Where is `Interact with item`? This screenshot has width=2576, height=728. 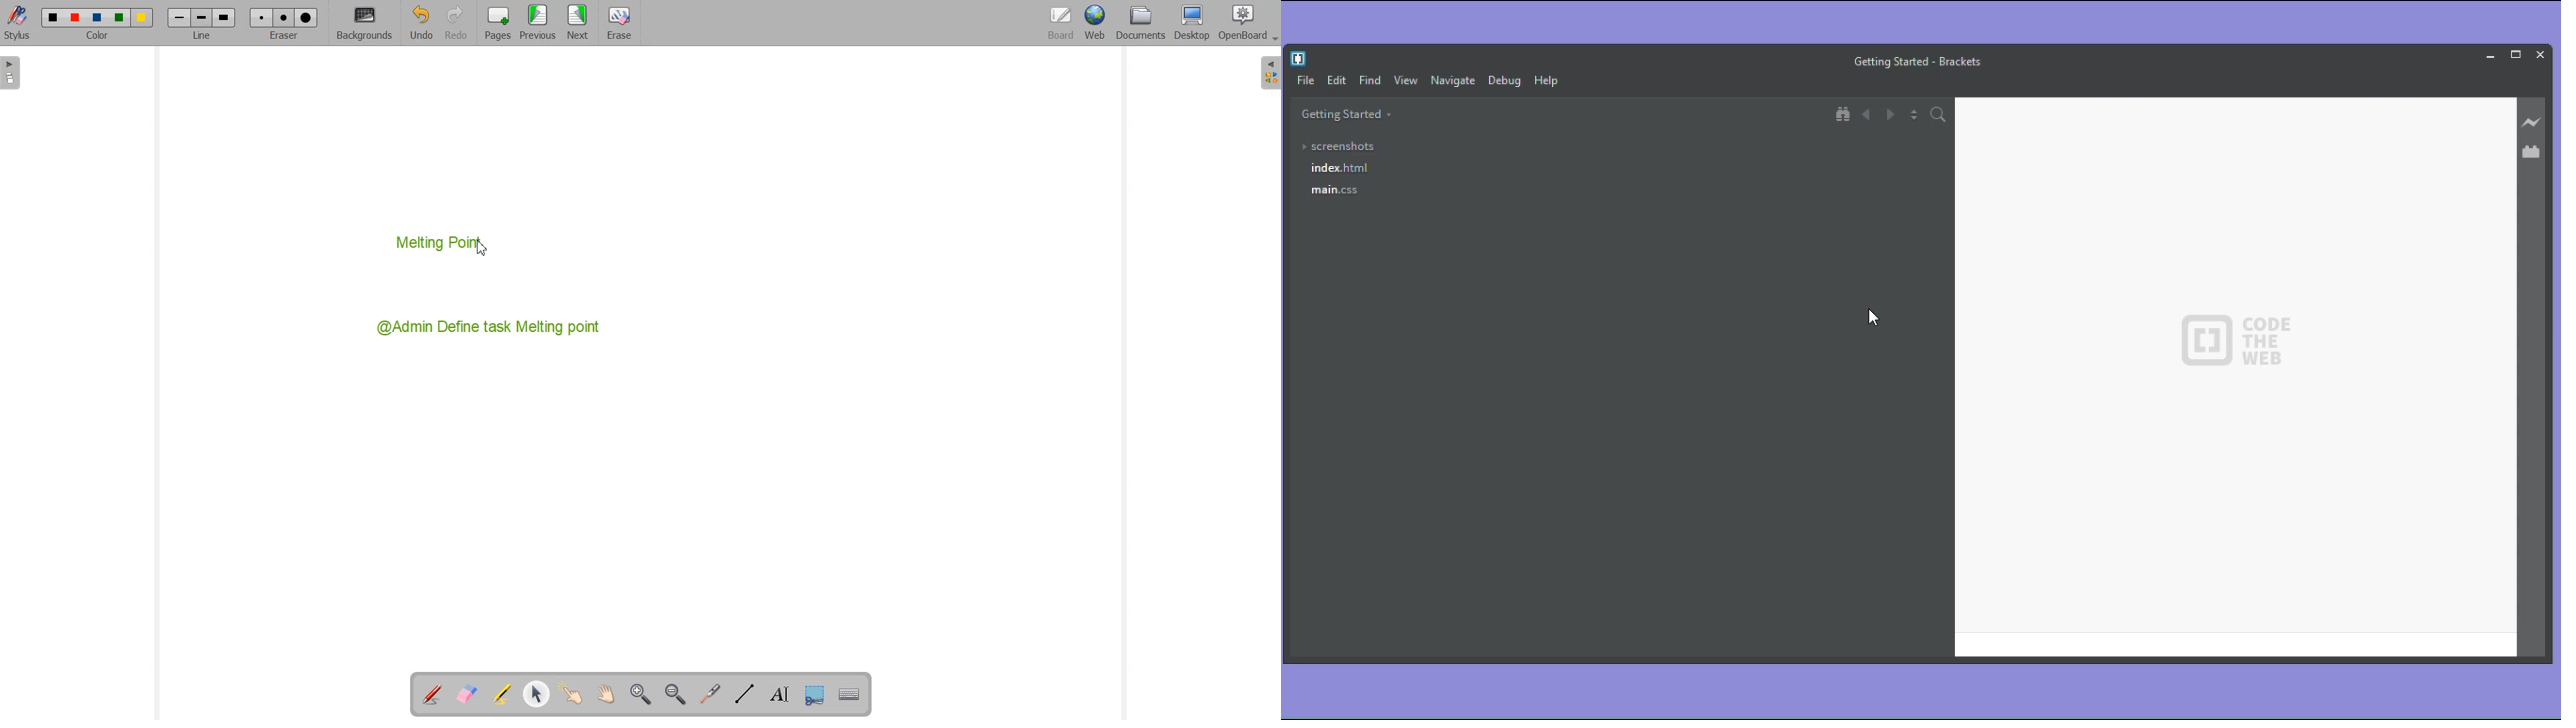
Interact with item is located at coordinates (570, 695).